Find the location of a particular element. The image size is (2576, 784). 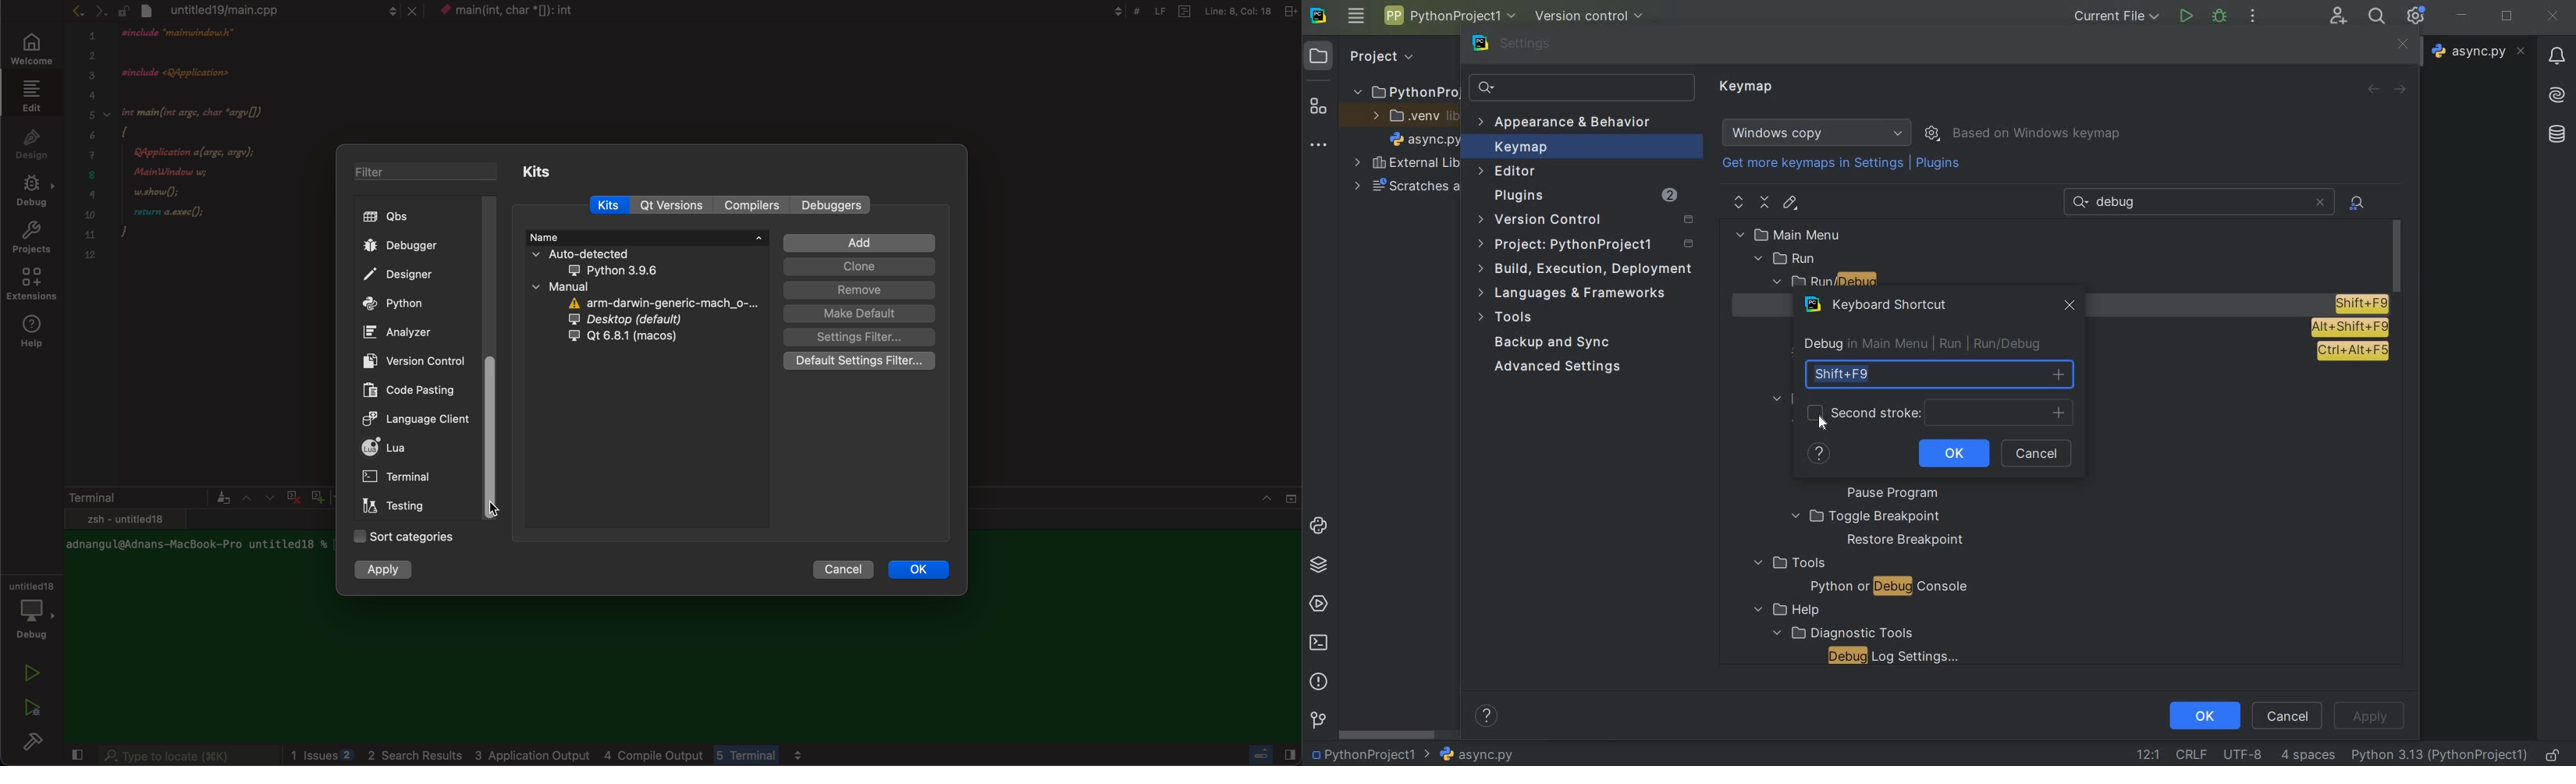

Default settings is located at coordinates (862, 361).